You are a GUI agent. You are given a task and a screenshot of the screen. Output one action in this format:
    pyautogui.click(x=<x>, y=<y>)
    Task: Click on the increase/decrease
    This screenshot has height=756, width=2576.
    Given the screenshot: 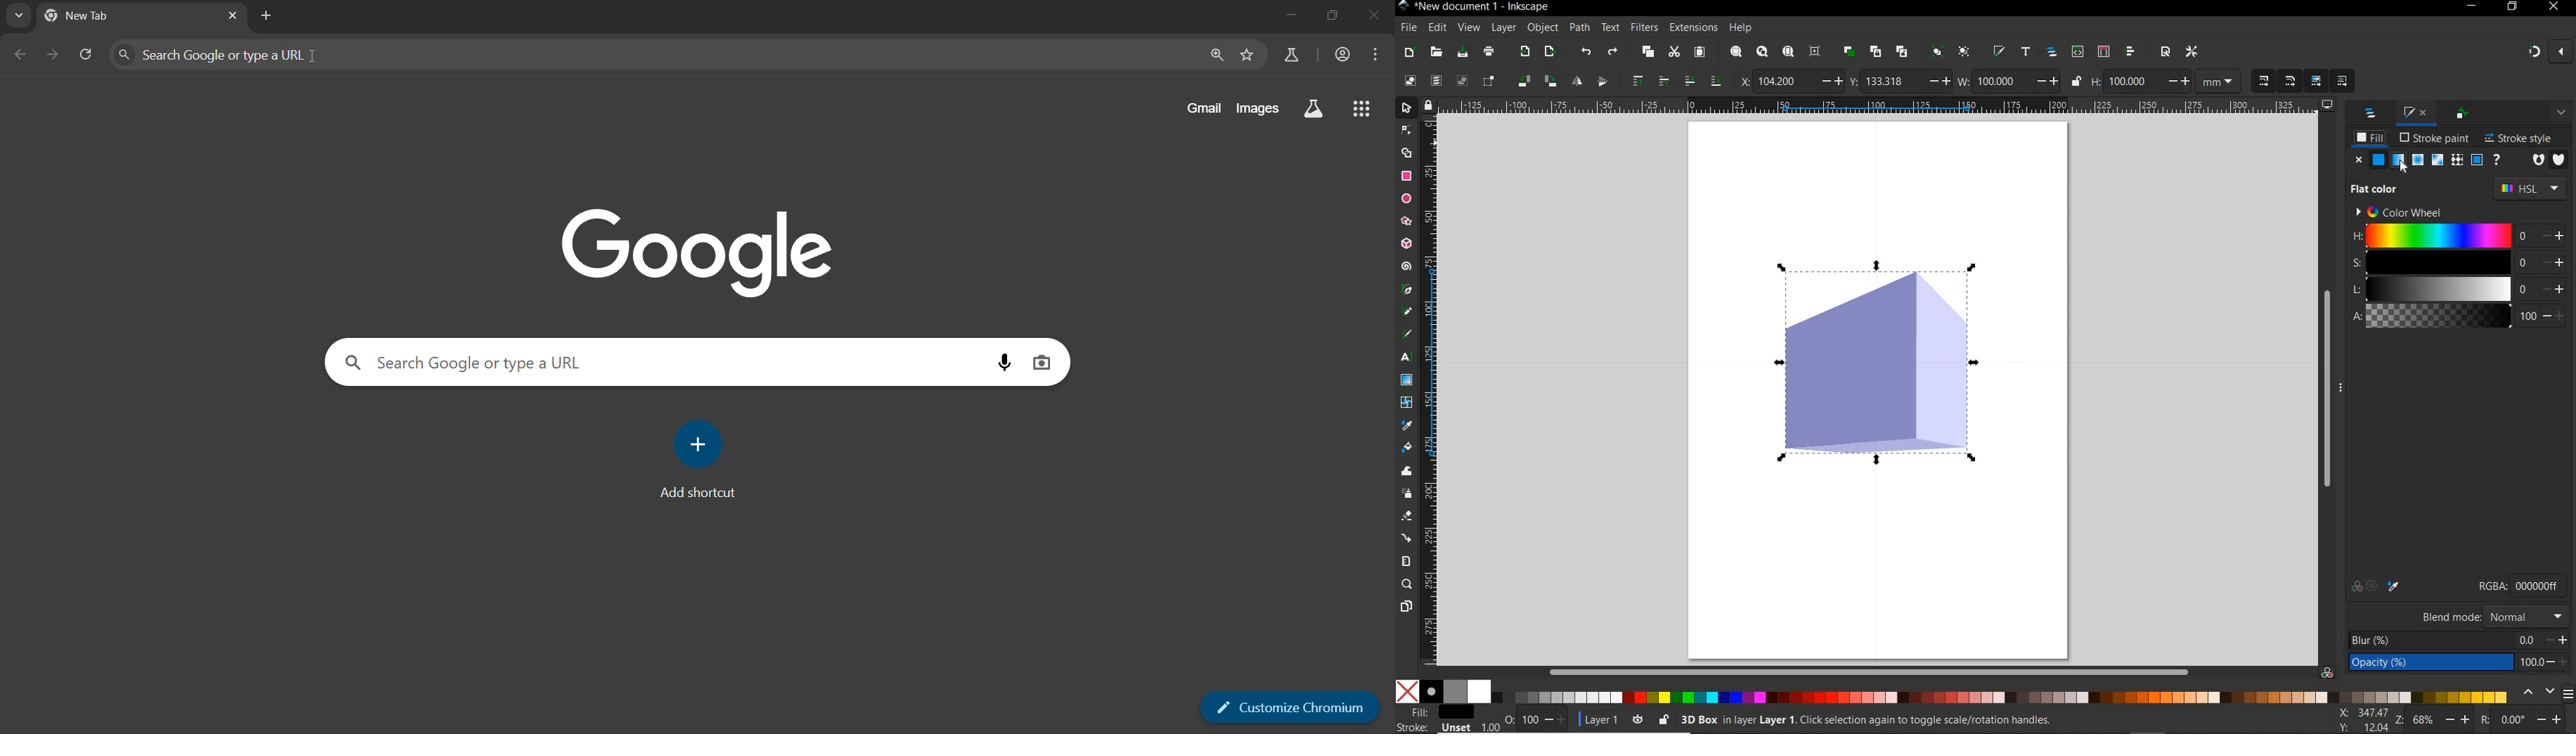 What is the action you would take?
    pyautogui.click(x=1555, y=719)
    